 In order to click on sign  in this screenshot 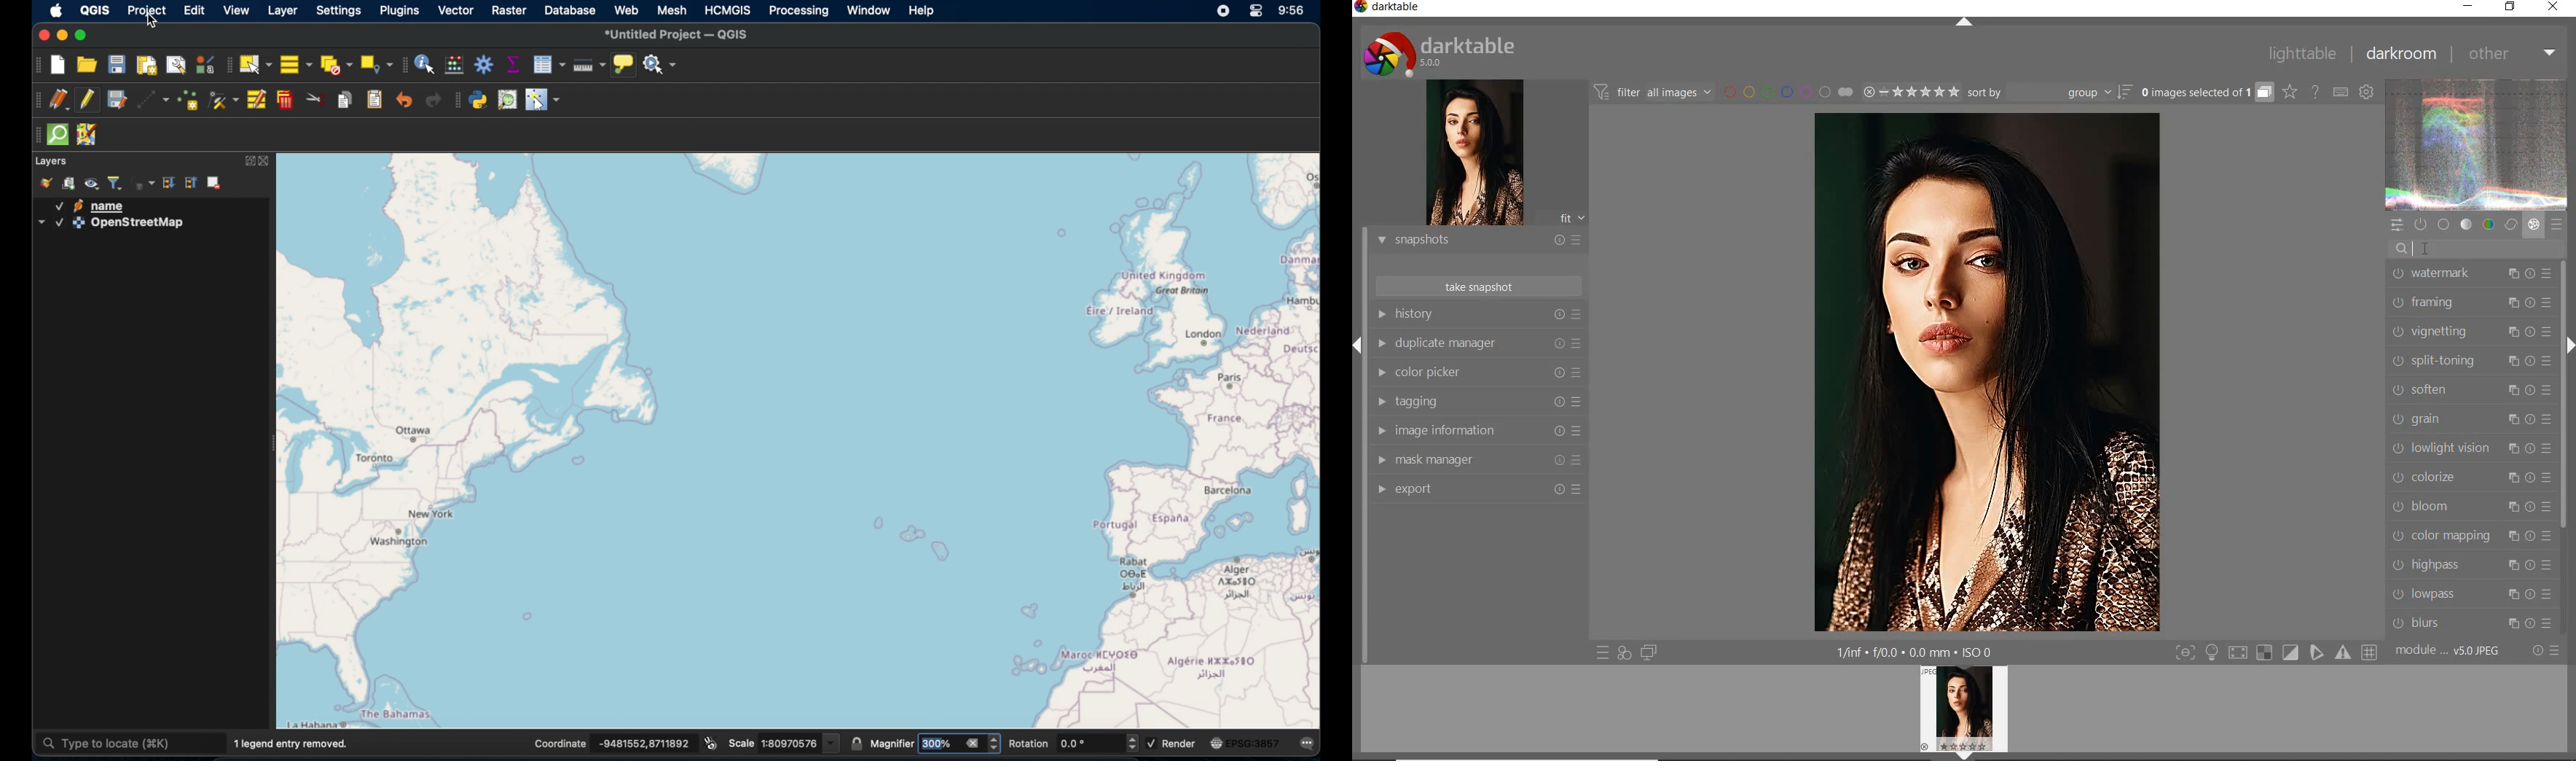, I will do `click(2239, 654)`.